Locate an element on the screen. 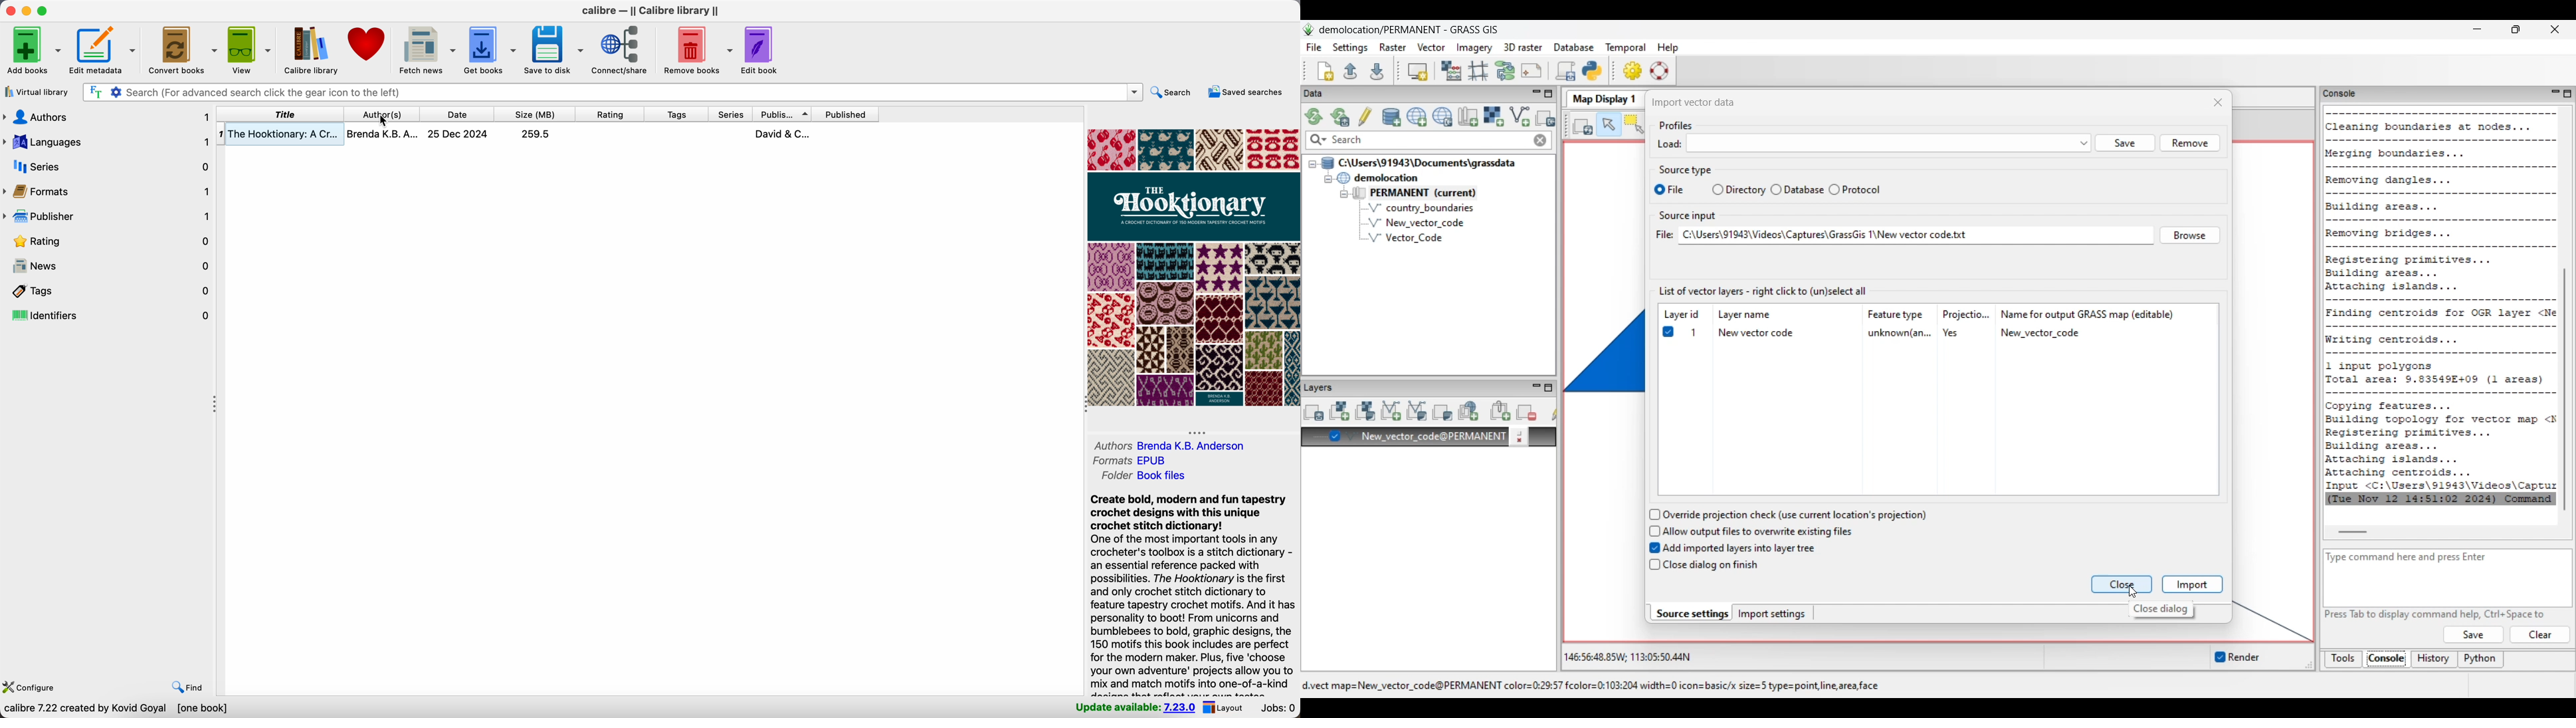  click on author(s) is located at coordinates (384, 114).